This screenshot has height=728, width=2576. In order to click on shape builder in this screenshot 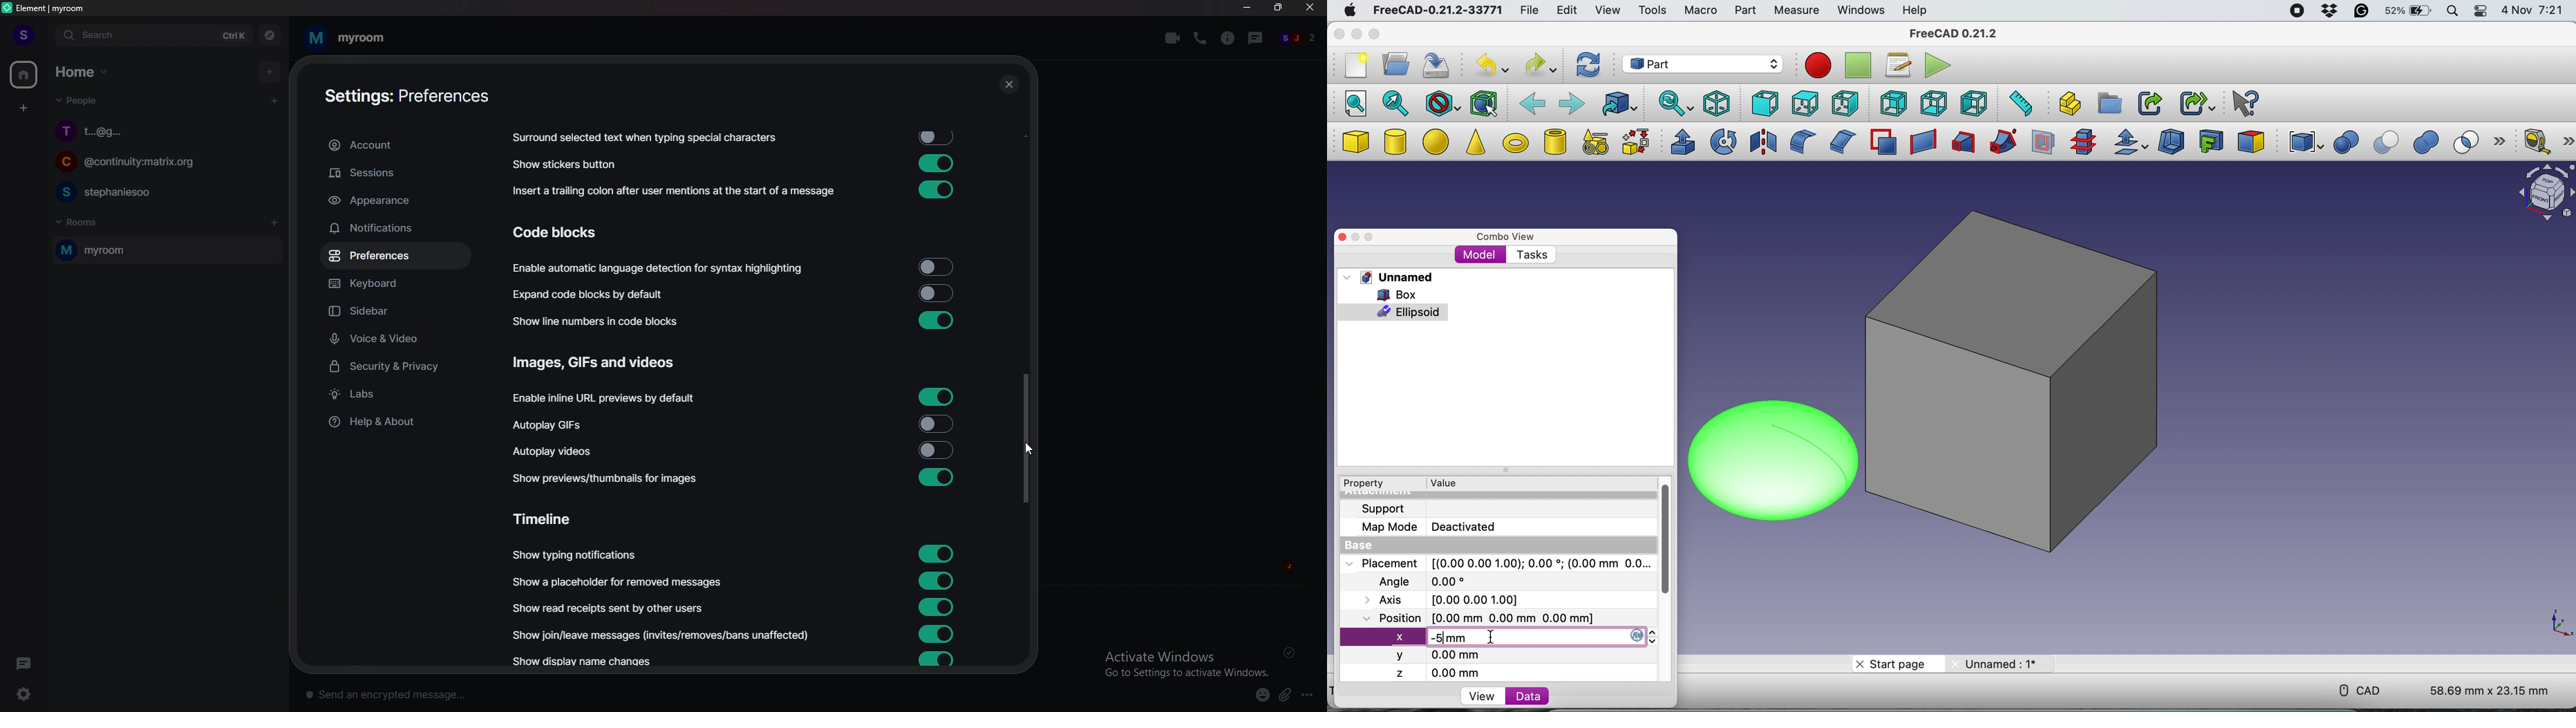, I will do `click(1636, 141)`.